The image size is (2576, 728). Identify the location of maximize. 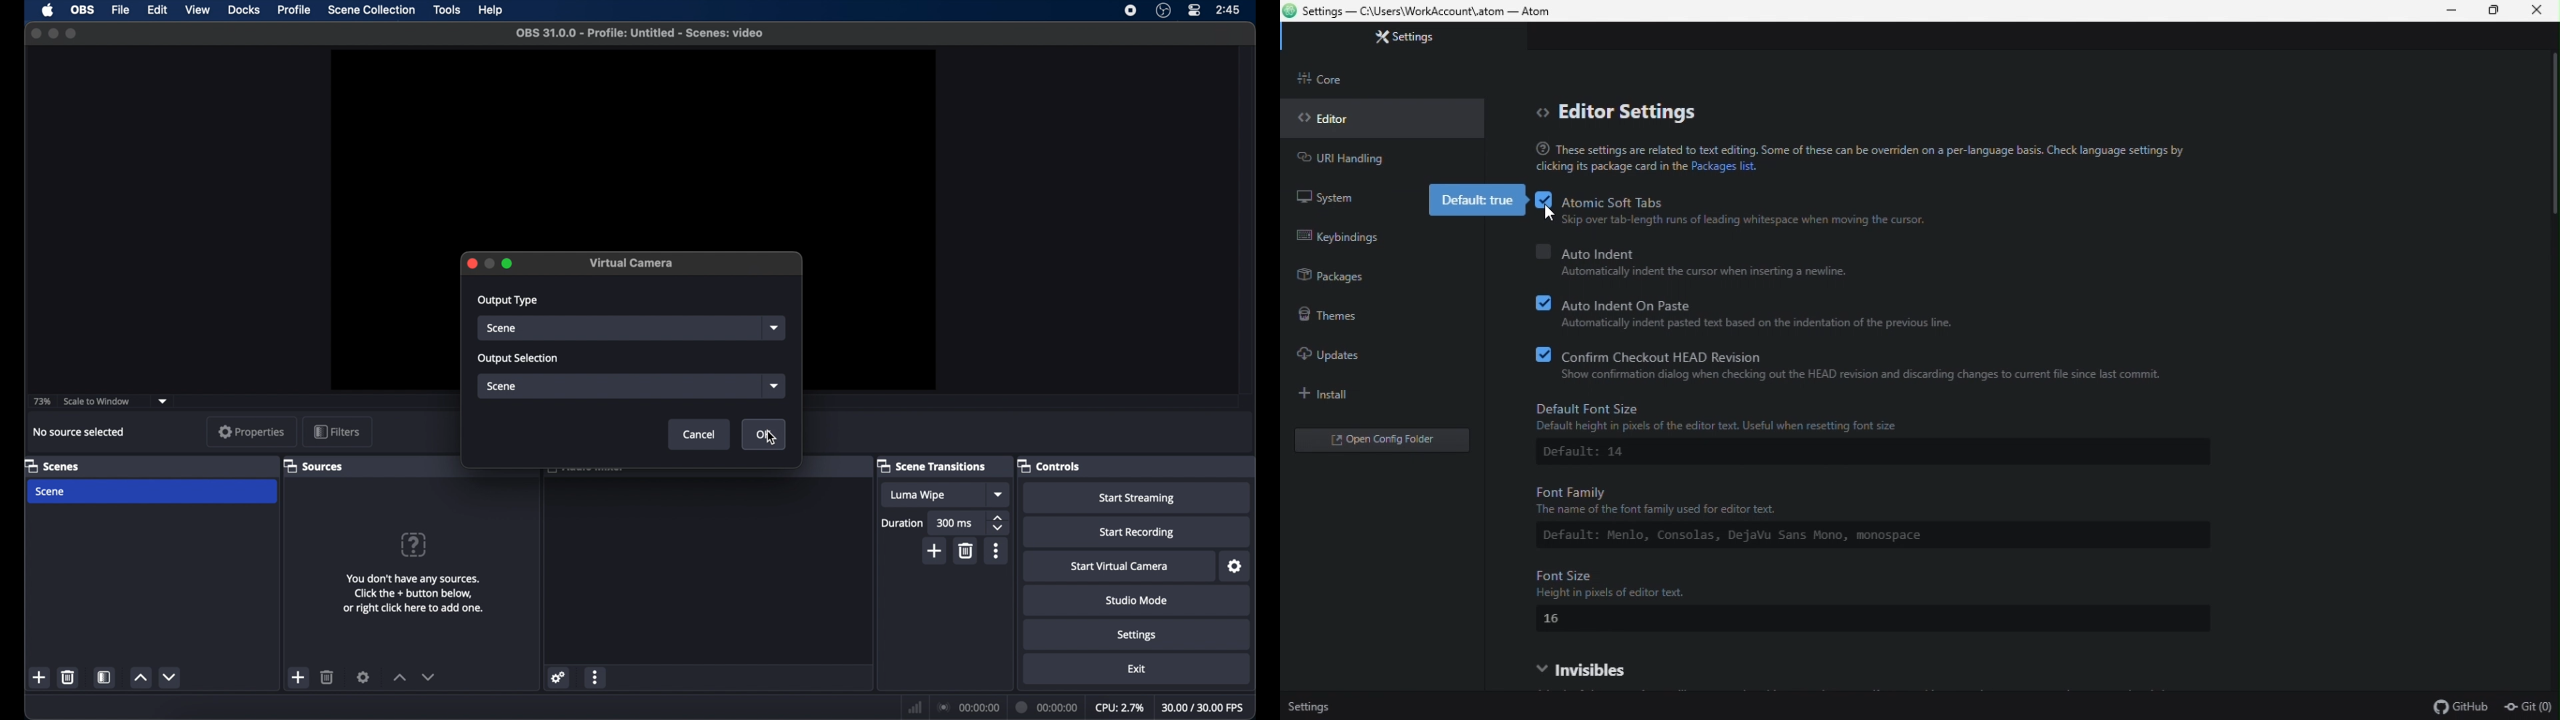
(509, 263).